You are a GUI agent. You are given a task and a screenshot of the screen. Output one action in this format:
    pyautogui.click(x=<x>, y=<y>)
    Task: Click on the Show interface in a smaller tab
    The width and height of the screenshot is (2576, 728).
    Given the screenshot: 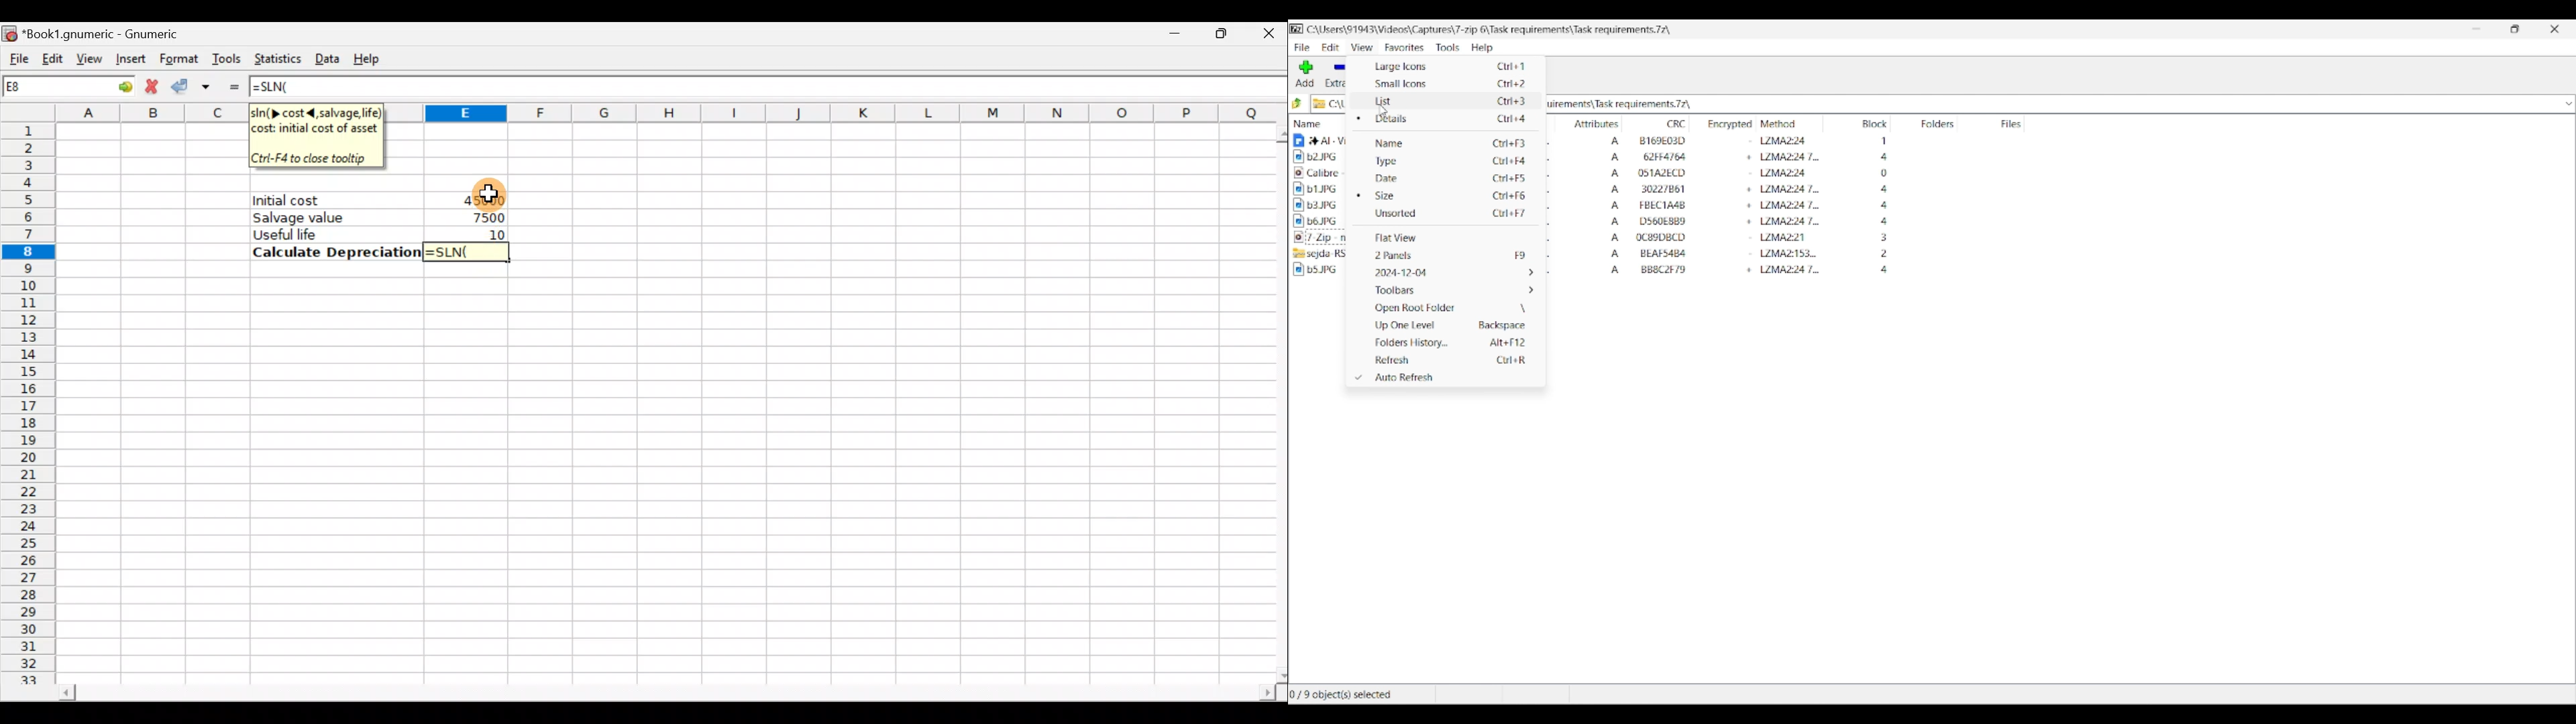 What is the action you would take?
    pyautogui.click(x=2515, y=29)
    